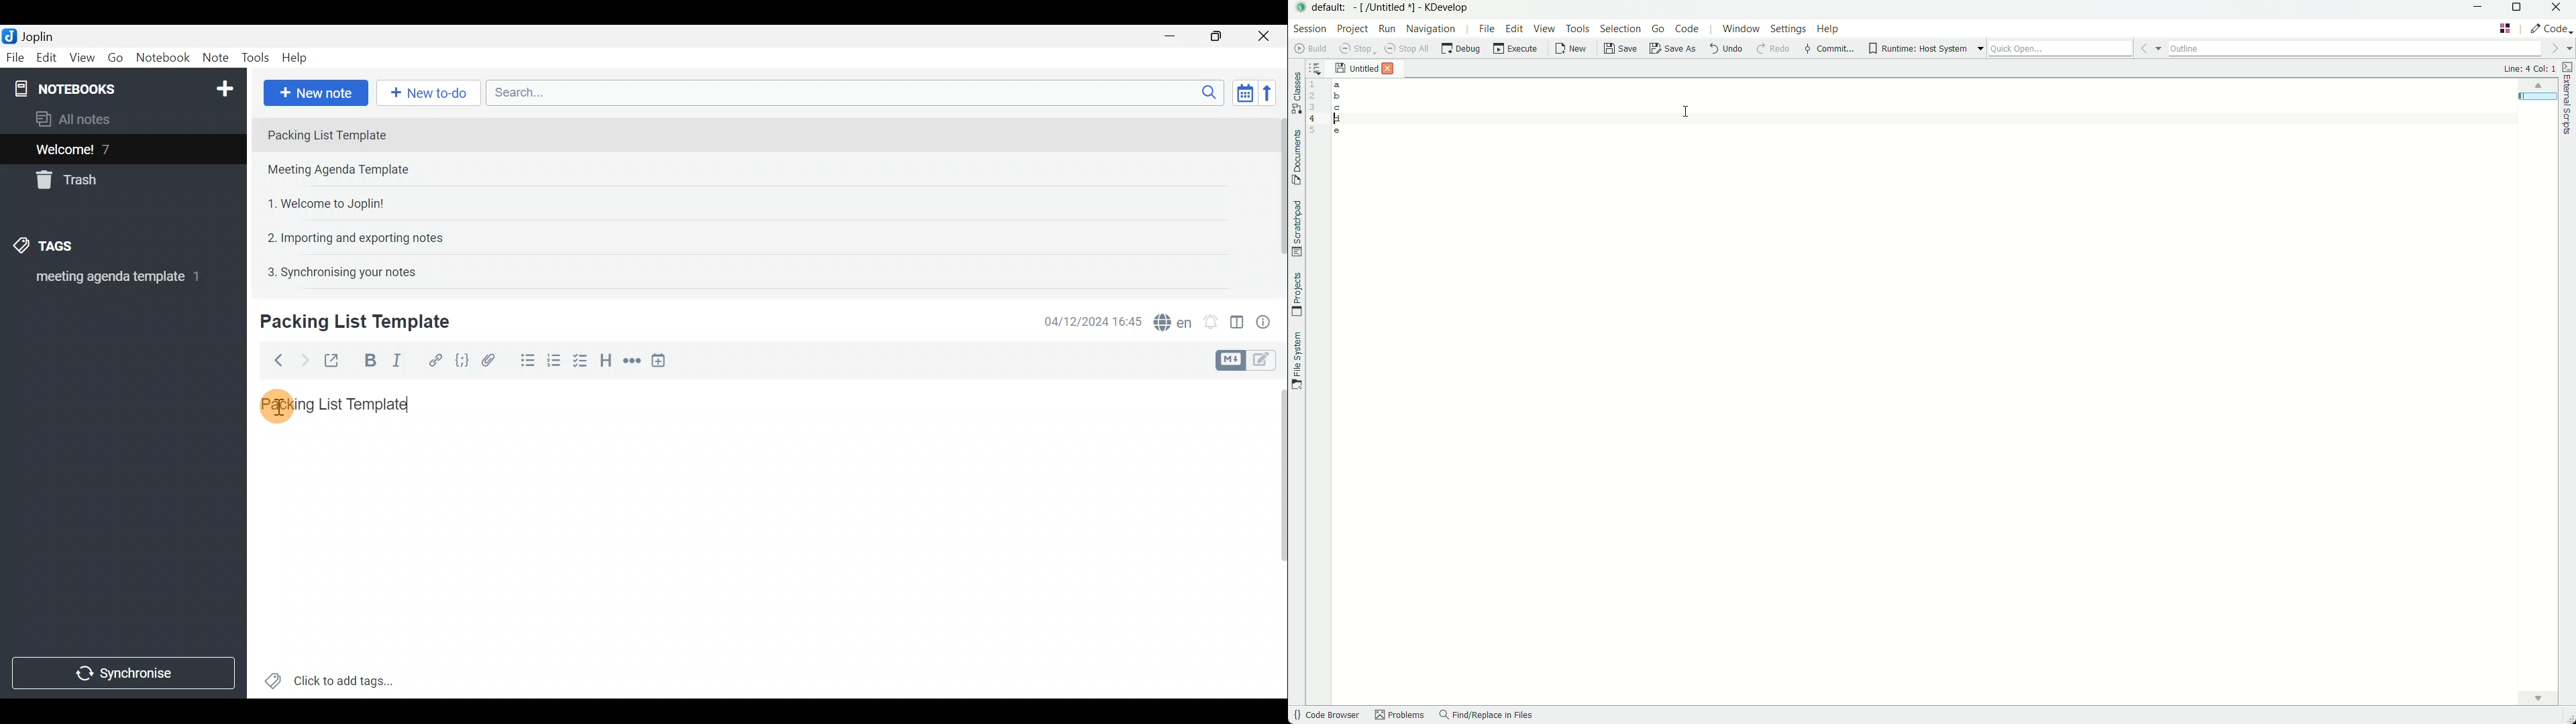  I want to click on Heading, so click(607, 359).